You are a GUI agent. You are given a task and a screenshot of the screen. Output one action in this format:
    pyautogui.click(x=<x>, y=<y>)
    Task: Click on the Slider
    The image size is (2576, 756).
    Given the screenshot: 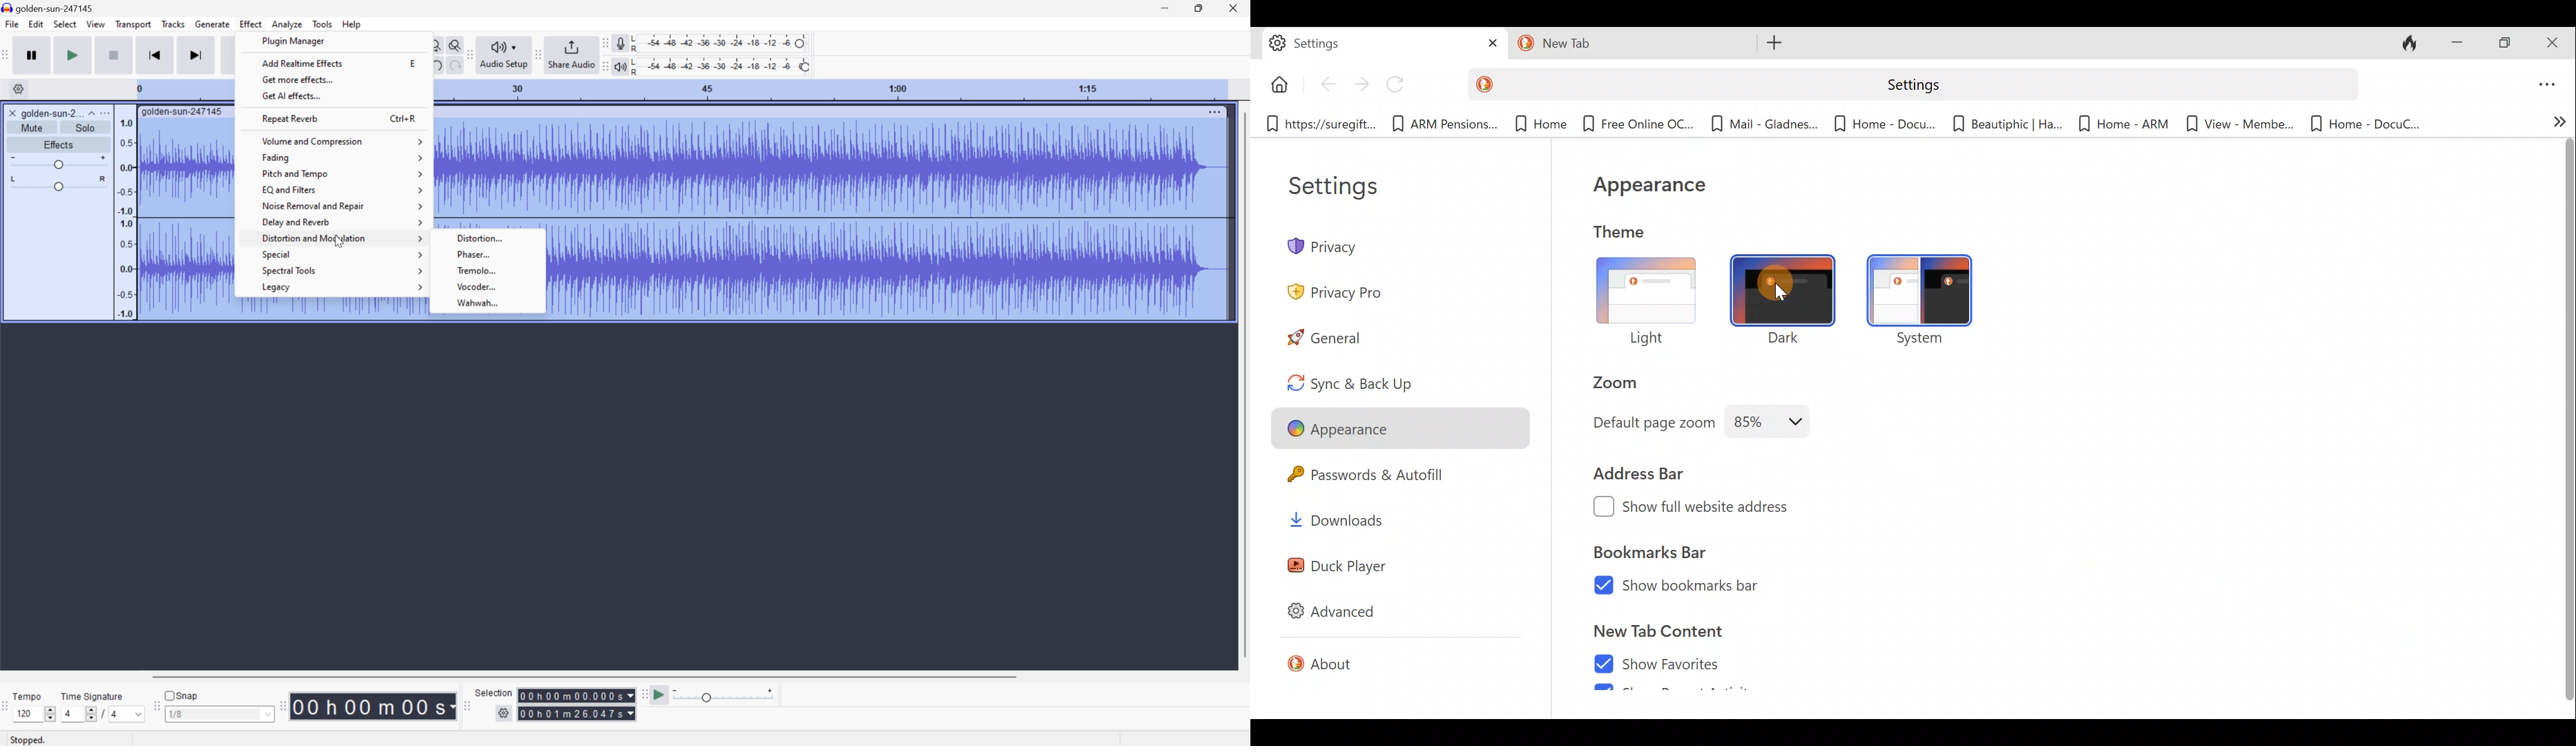 What is the action you would take?
    pyautogui.click(x=59, y=162)
    